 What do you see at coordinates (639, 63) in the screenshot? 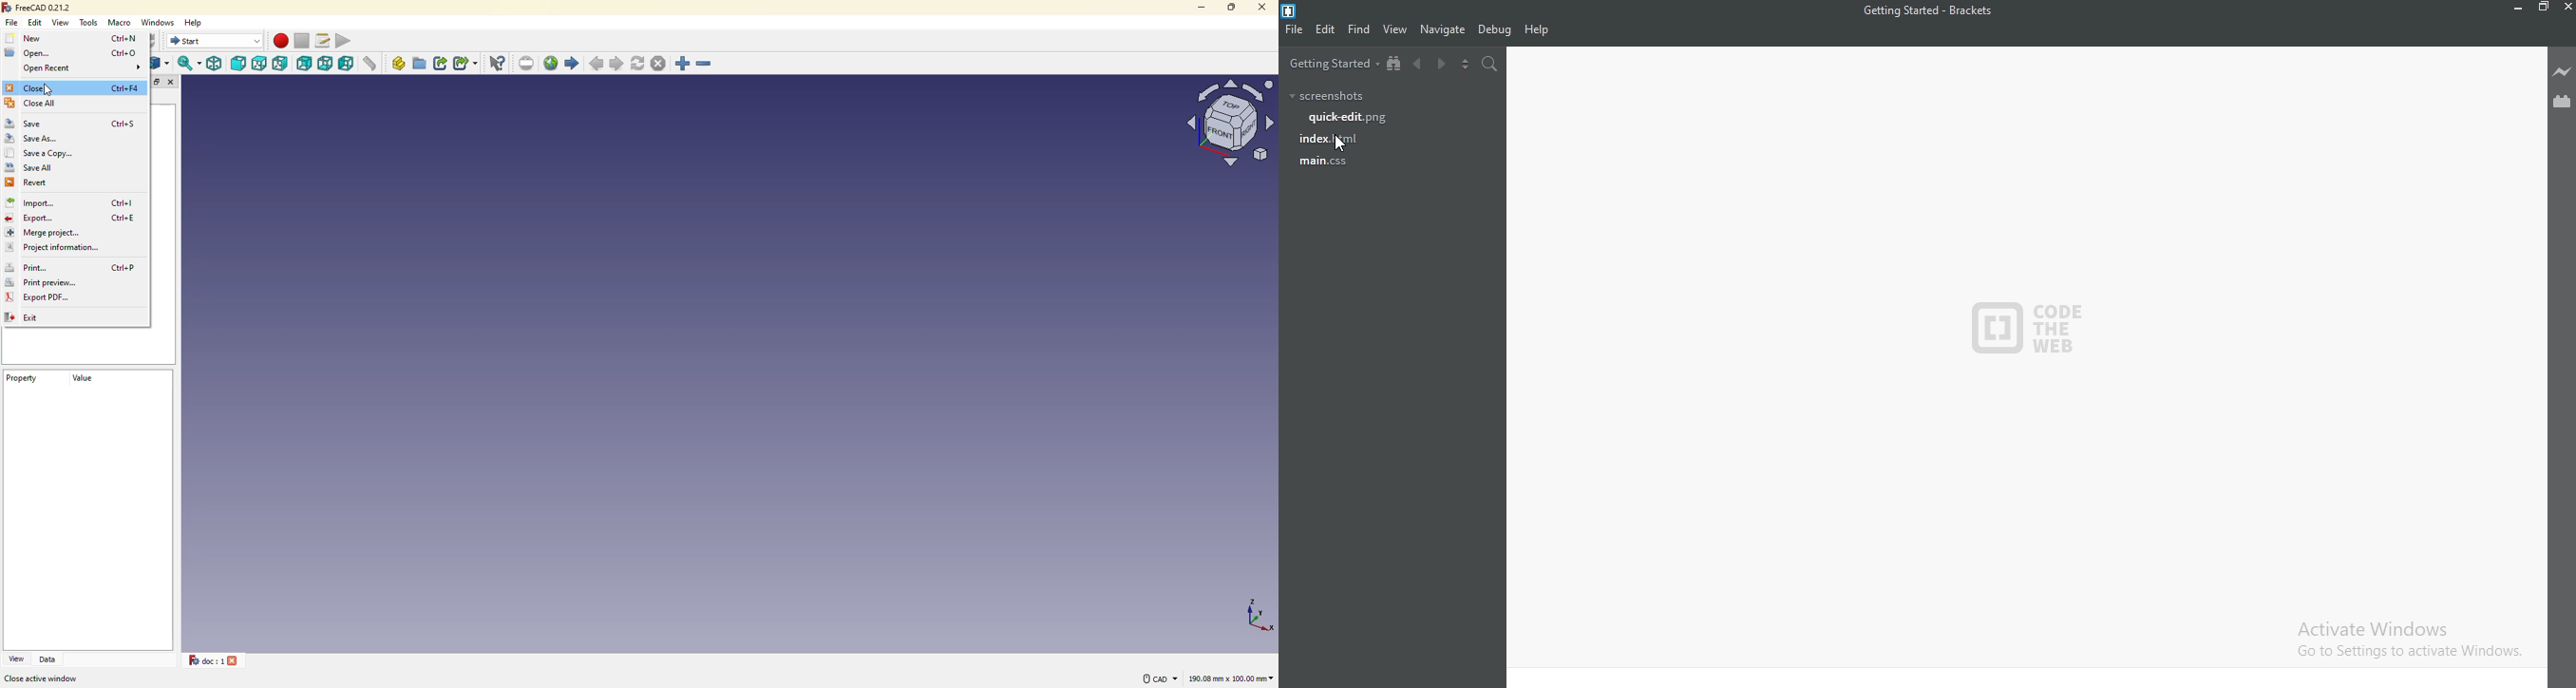
I see `refresh` at bounding box center [639, 63].